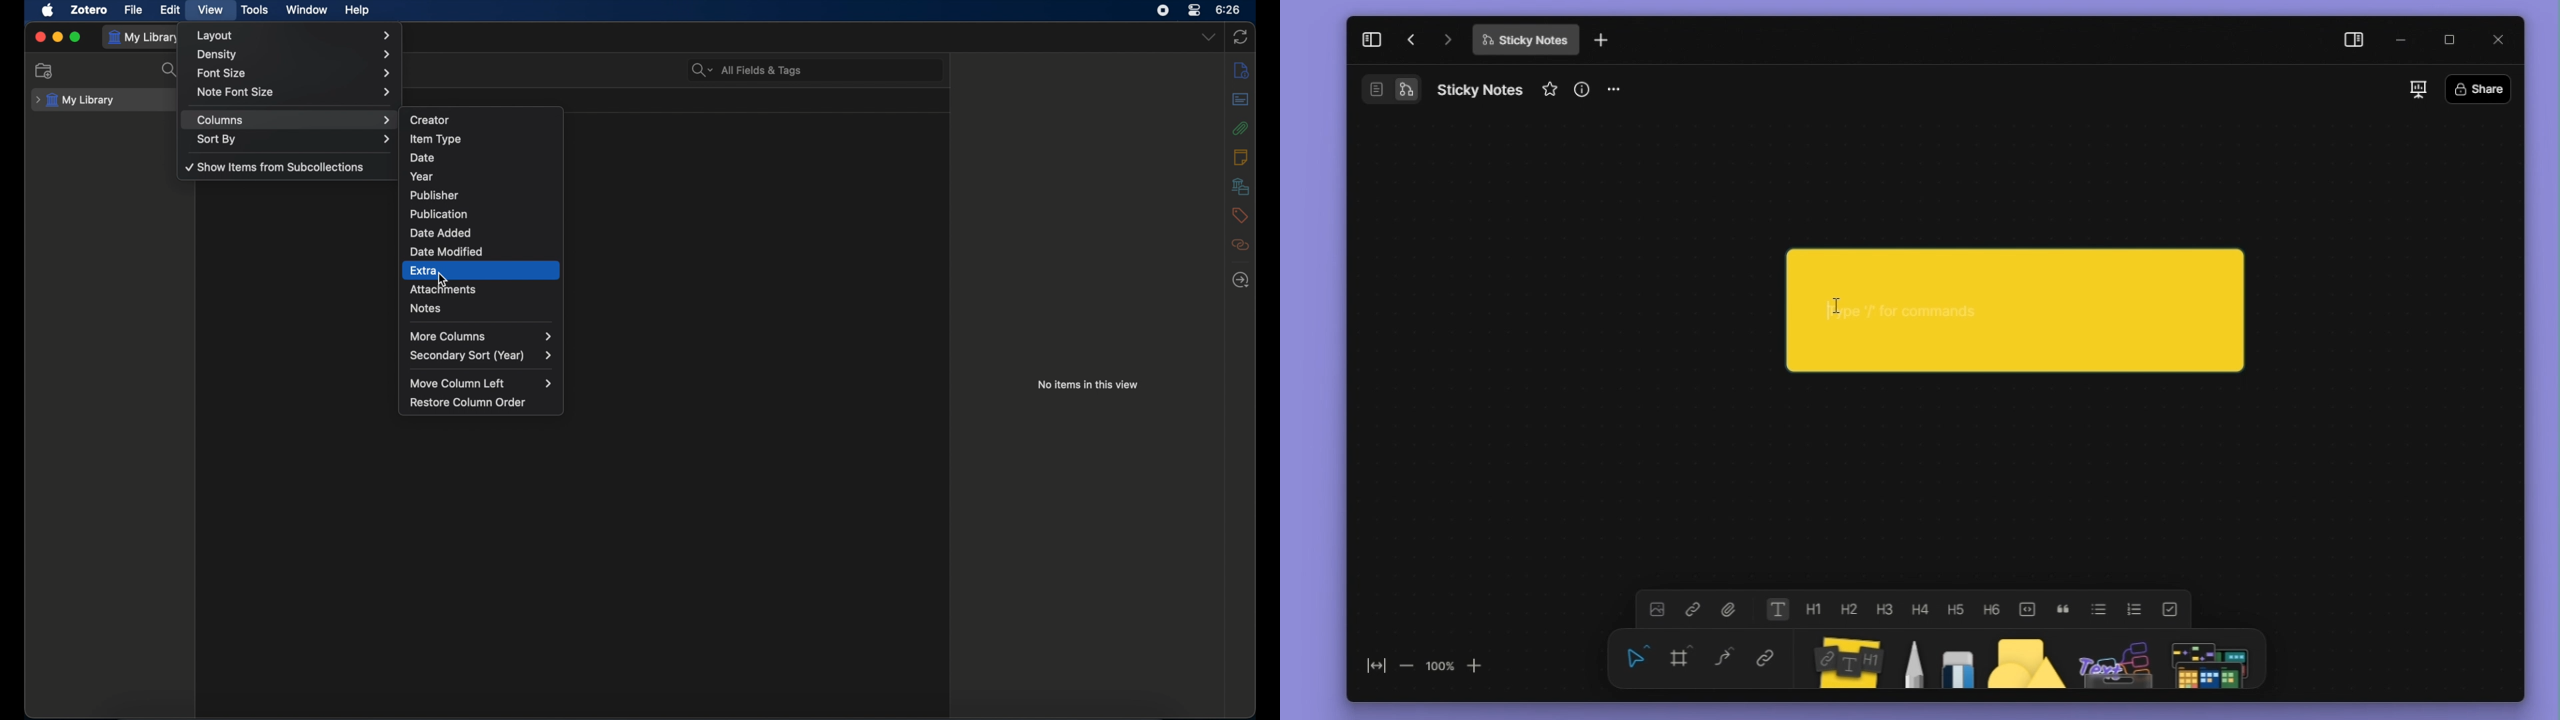  What do you see at coordinates (255, 9) in the screenshot?
I see `tools` at bounding box center [255, 9].